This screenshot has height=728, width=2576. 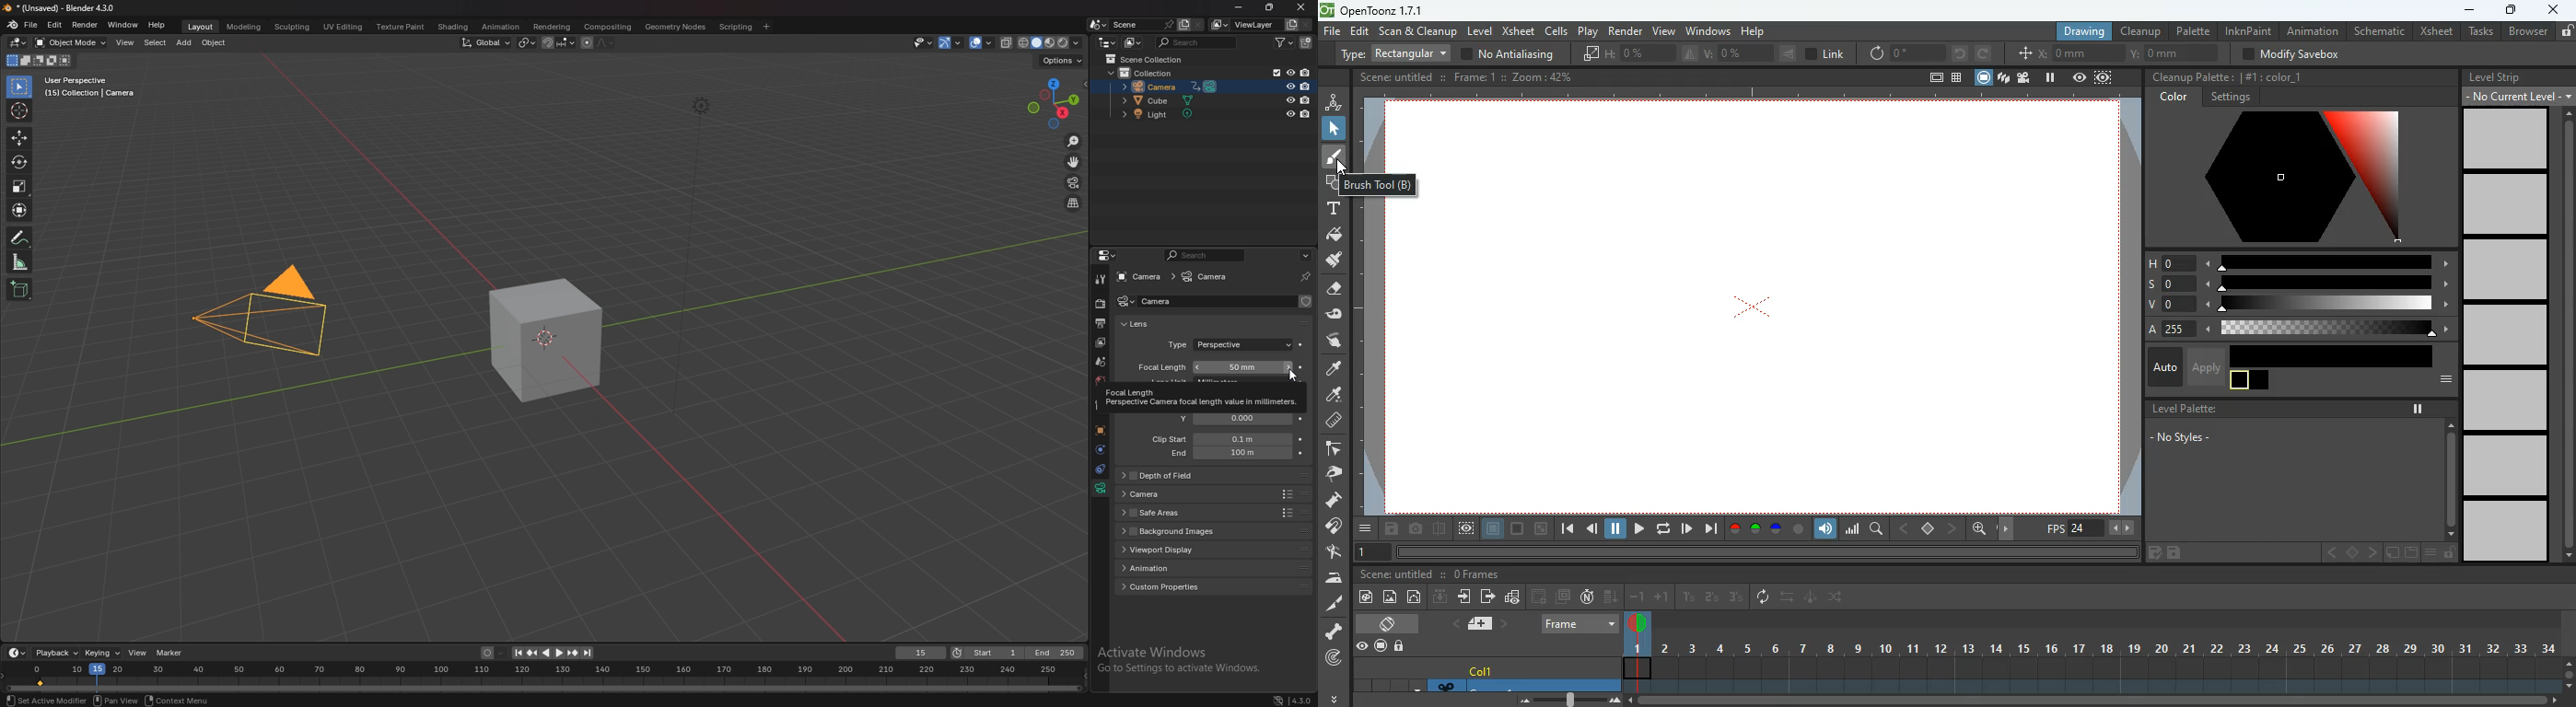 What do you see at coordinates (18, 652) in the screenshot?
I see `editor type` at bounding box center [18, 652].